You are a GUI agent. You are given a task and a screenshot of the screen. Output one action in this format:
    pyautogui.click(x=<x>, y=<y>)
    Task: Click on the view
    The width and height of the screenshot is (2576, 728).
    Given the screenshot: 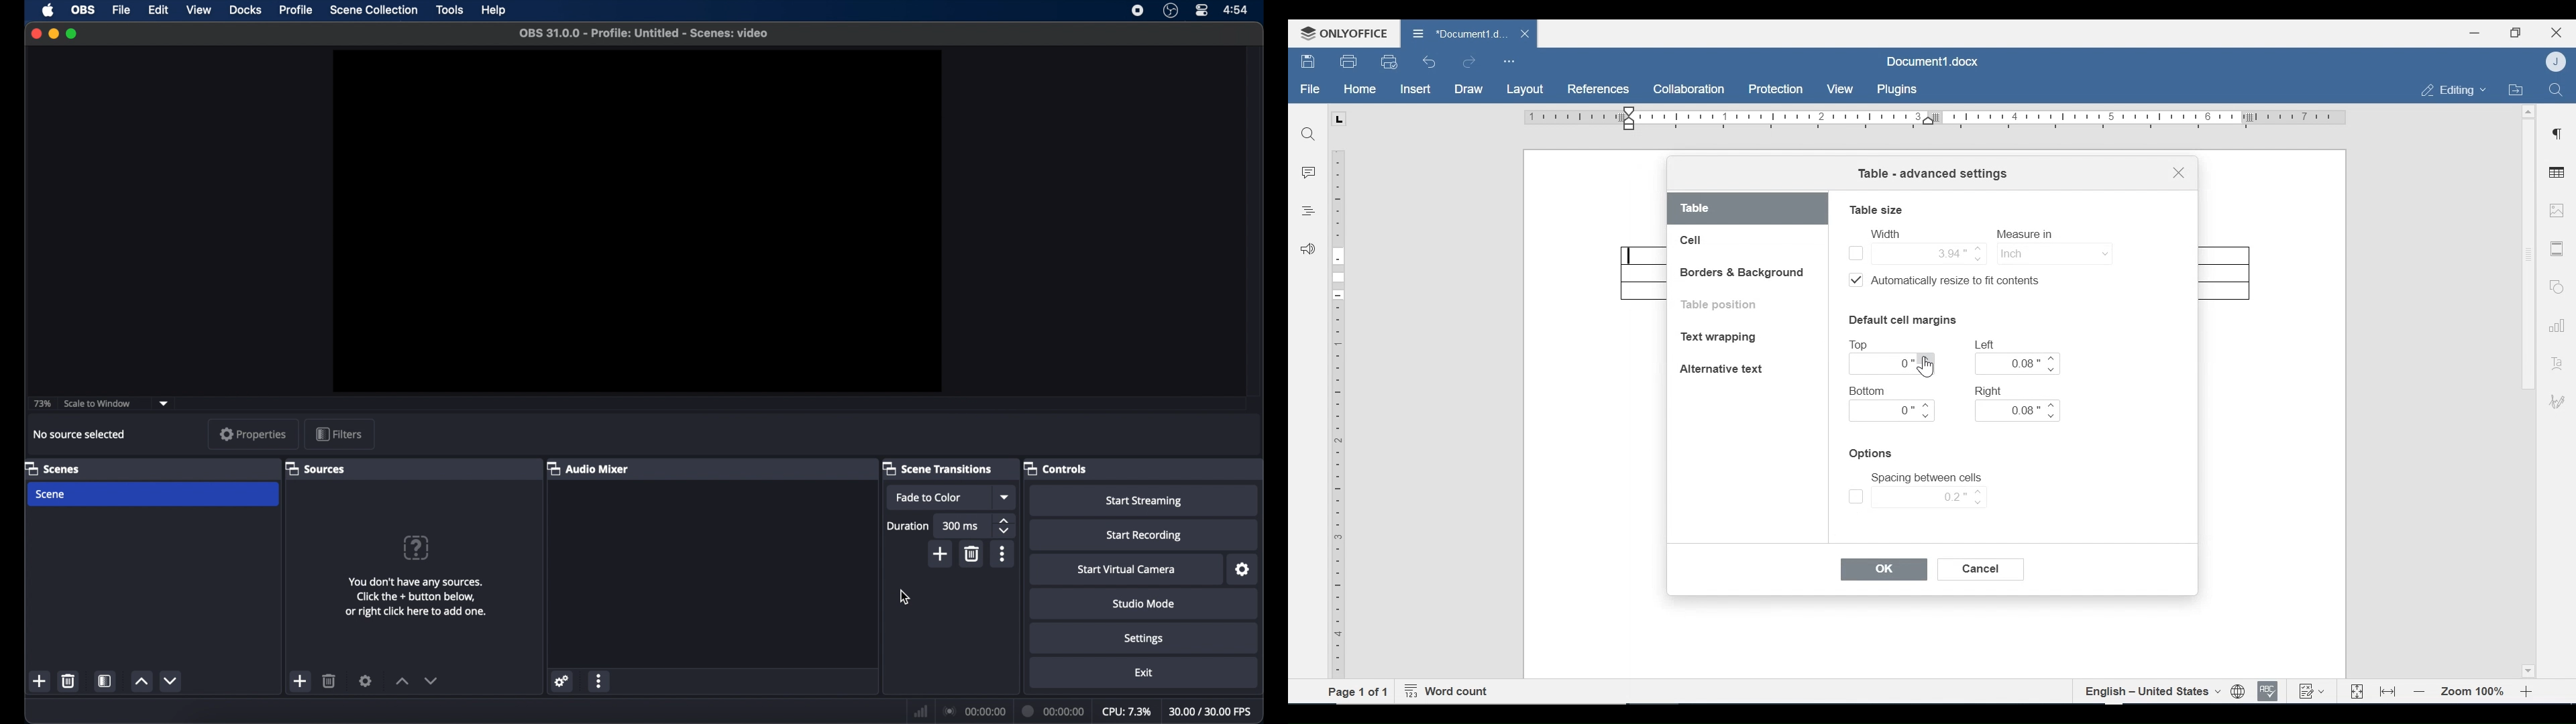 What is the action you would take?
    pyautogui.click(x=200, y=10)
    